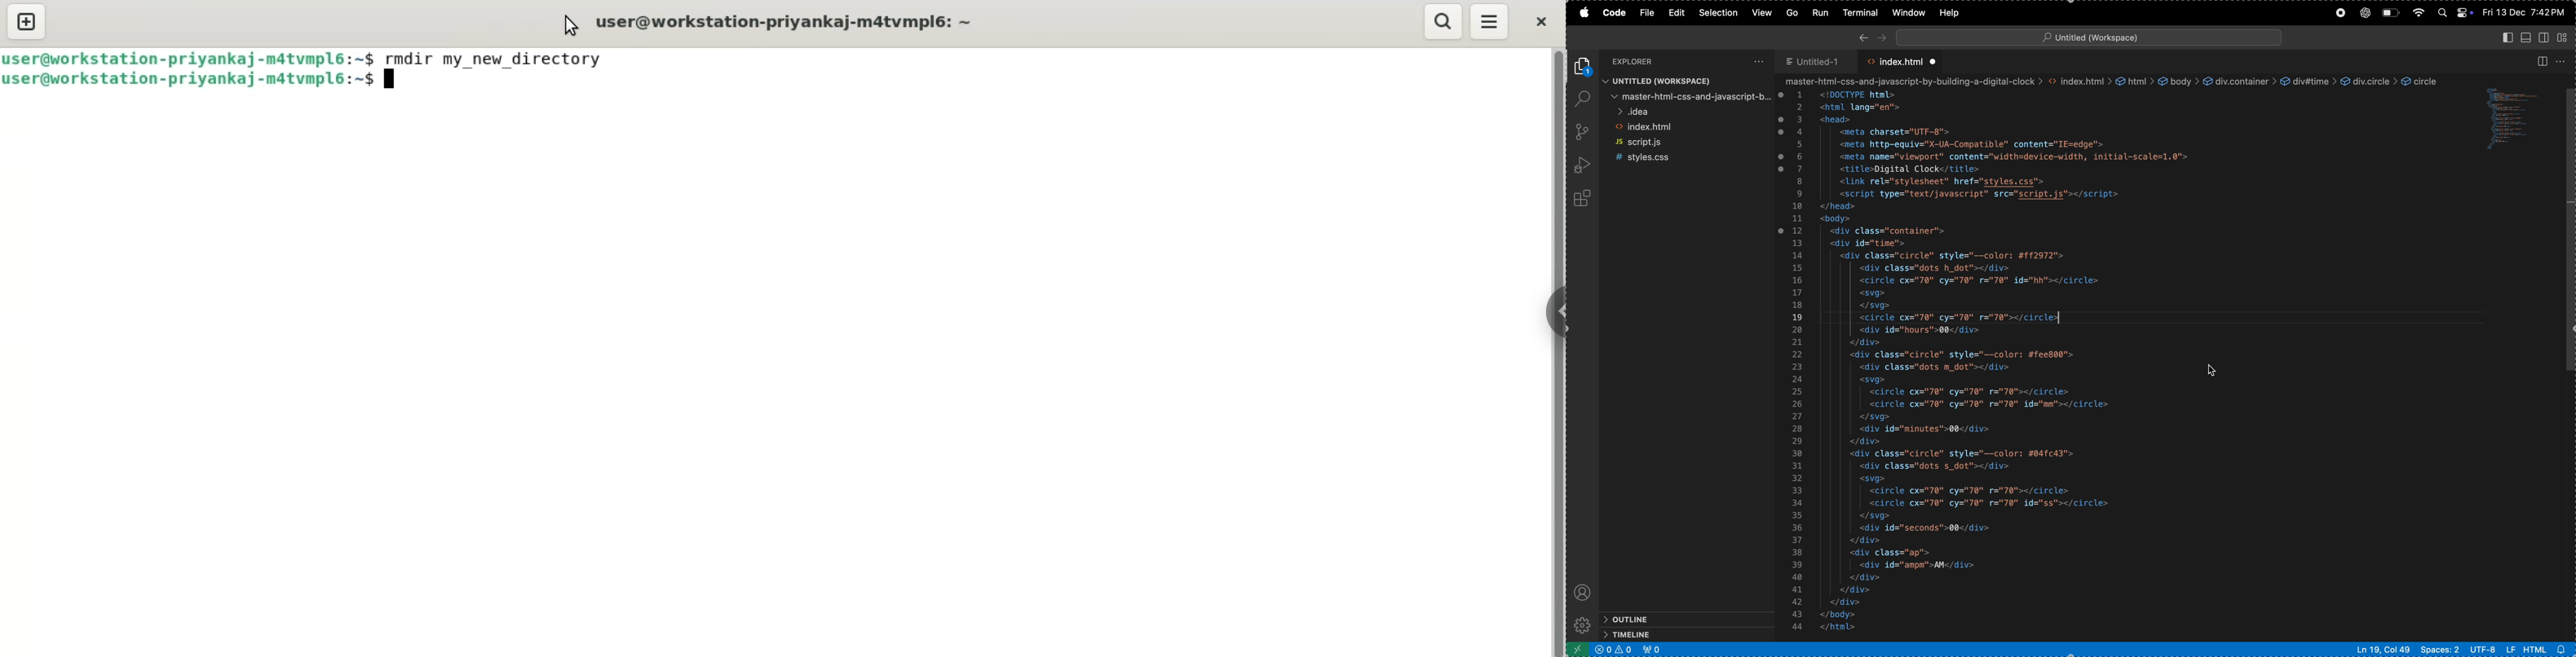 The width and height of the screenshot is (2576, 672). What do you see at coordinates (1582, 133) in the screenshot?
I see `source control` at bounding box center [1582, 133].